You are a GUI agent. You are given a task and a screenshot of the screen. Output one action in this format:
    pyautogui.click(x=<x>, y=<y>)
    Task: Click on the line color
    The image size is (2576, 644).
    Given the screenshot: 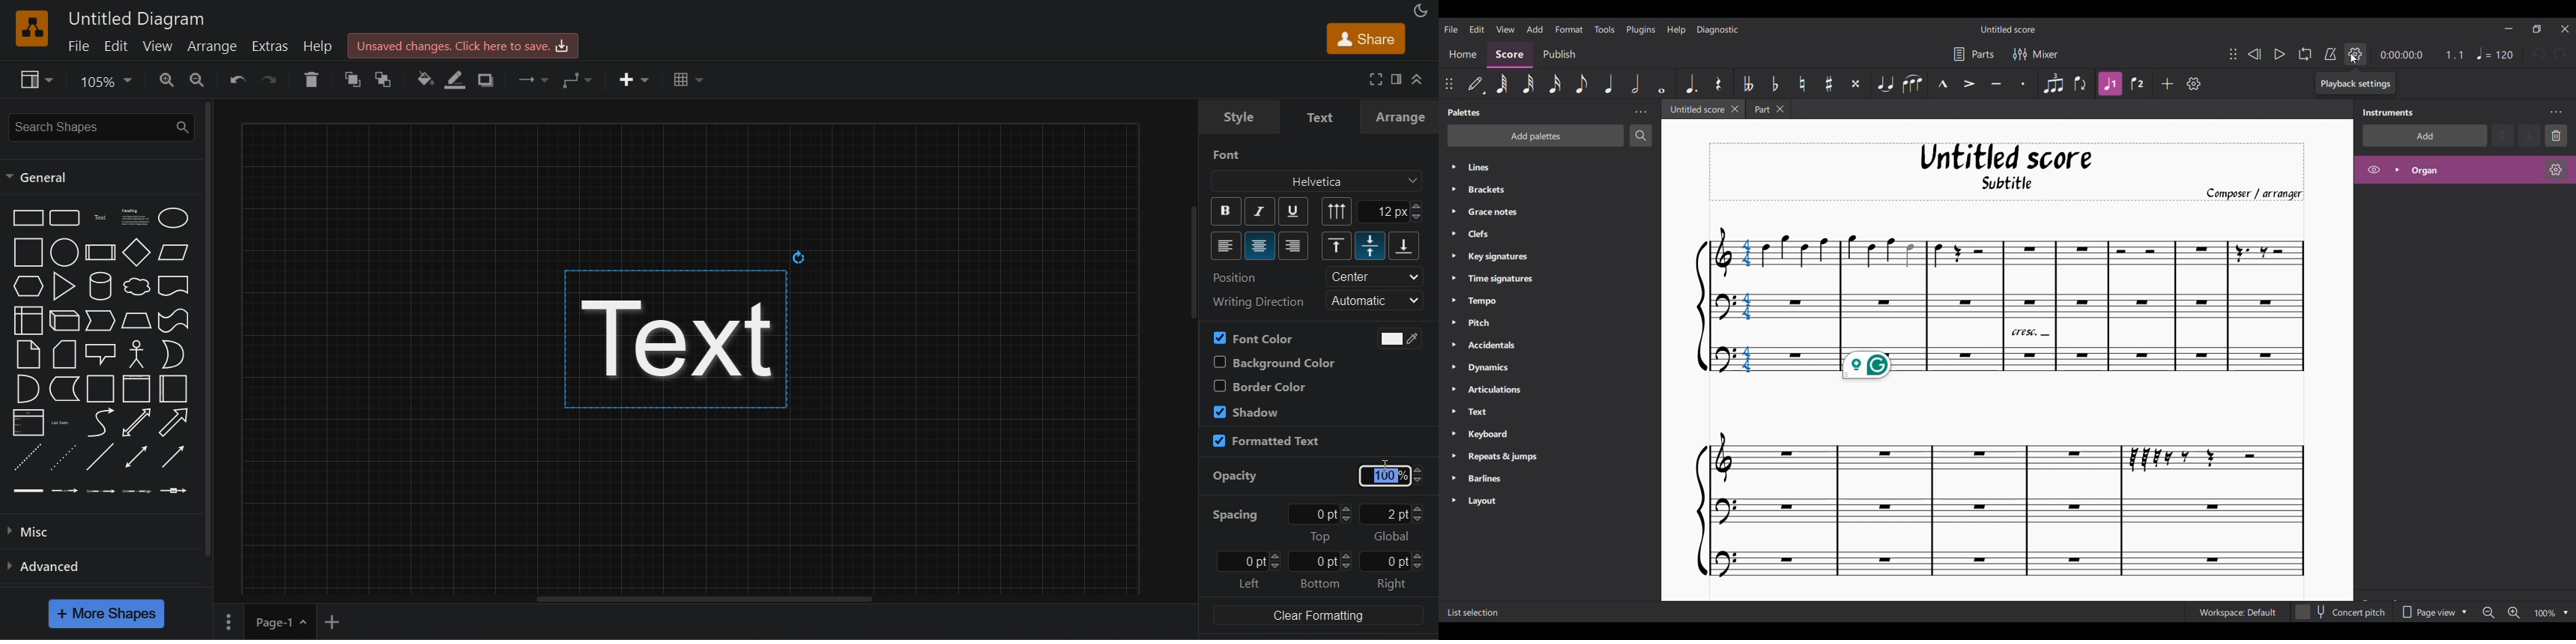 What is the action you would take?
    pyautogui.click(x=456, y=79)
    